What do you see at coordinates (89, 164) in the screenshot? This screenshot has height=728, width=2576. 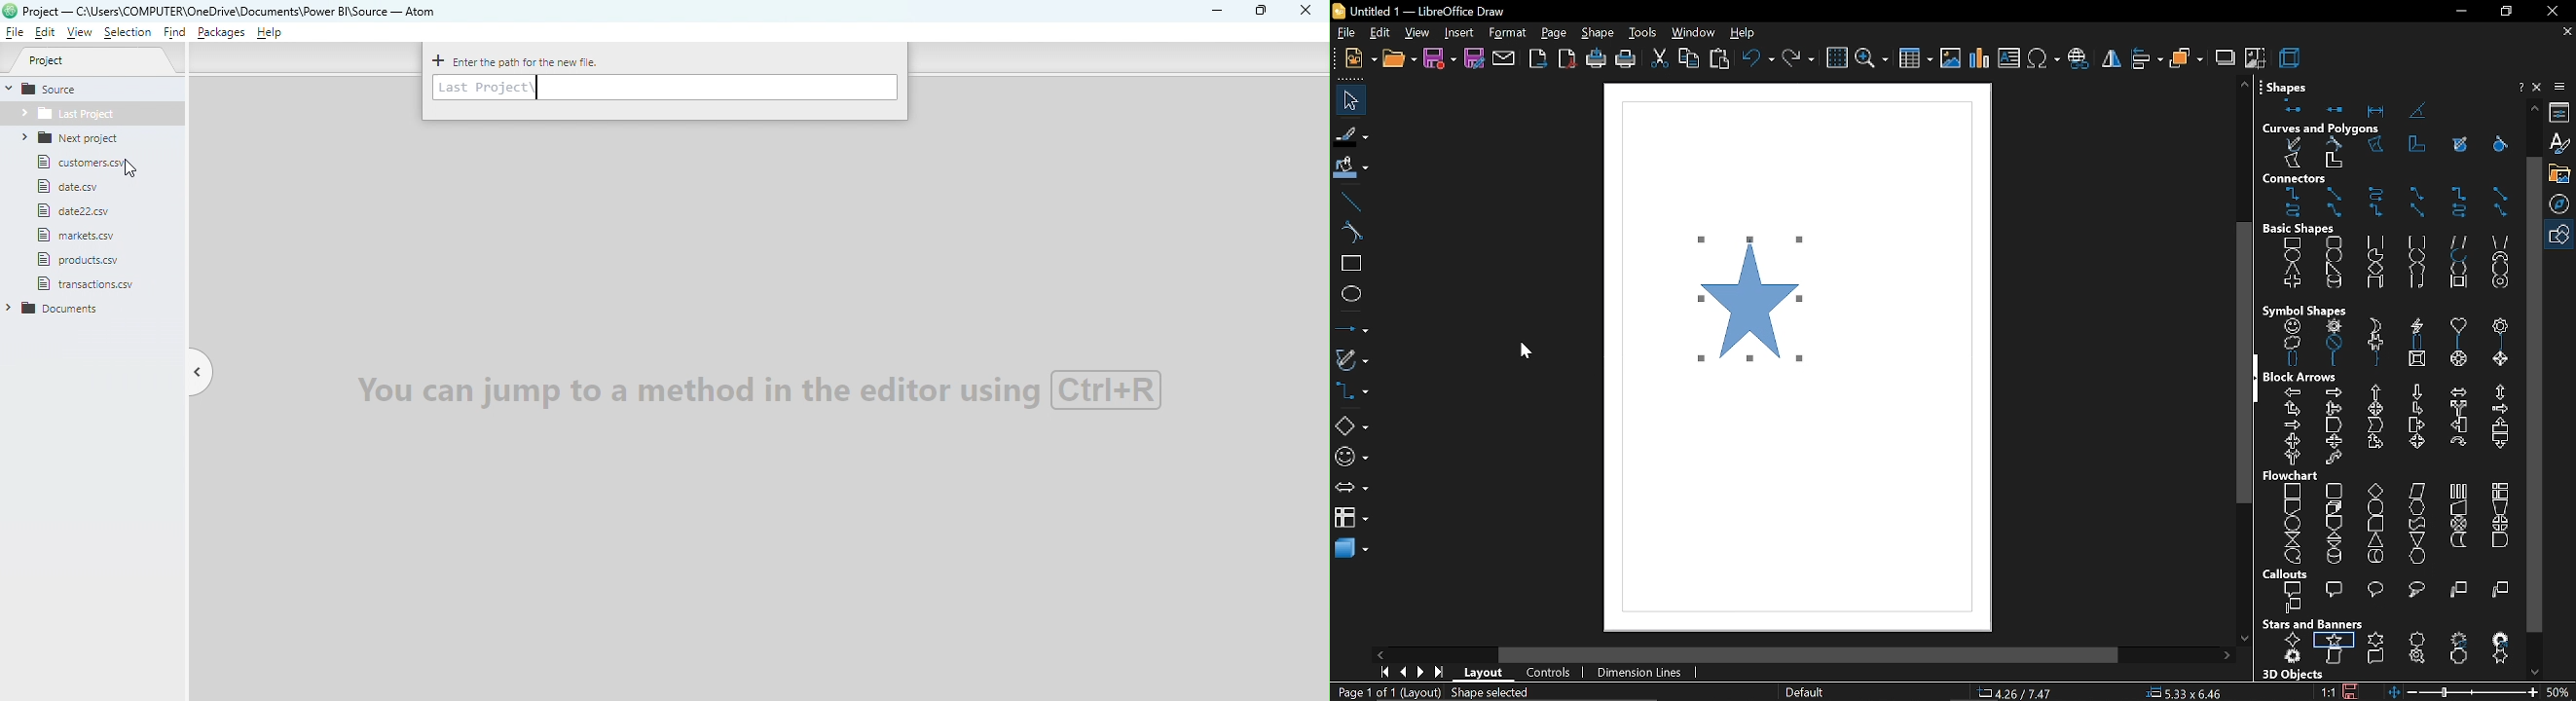 I see `File` at bounding box center [89, 164].